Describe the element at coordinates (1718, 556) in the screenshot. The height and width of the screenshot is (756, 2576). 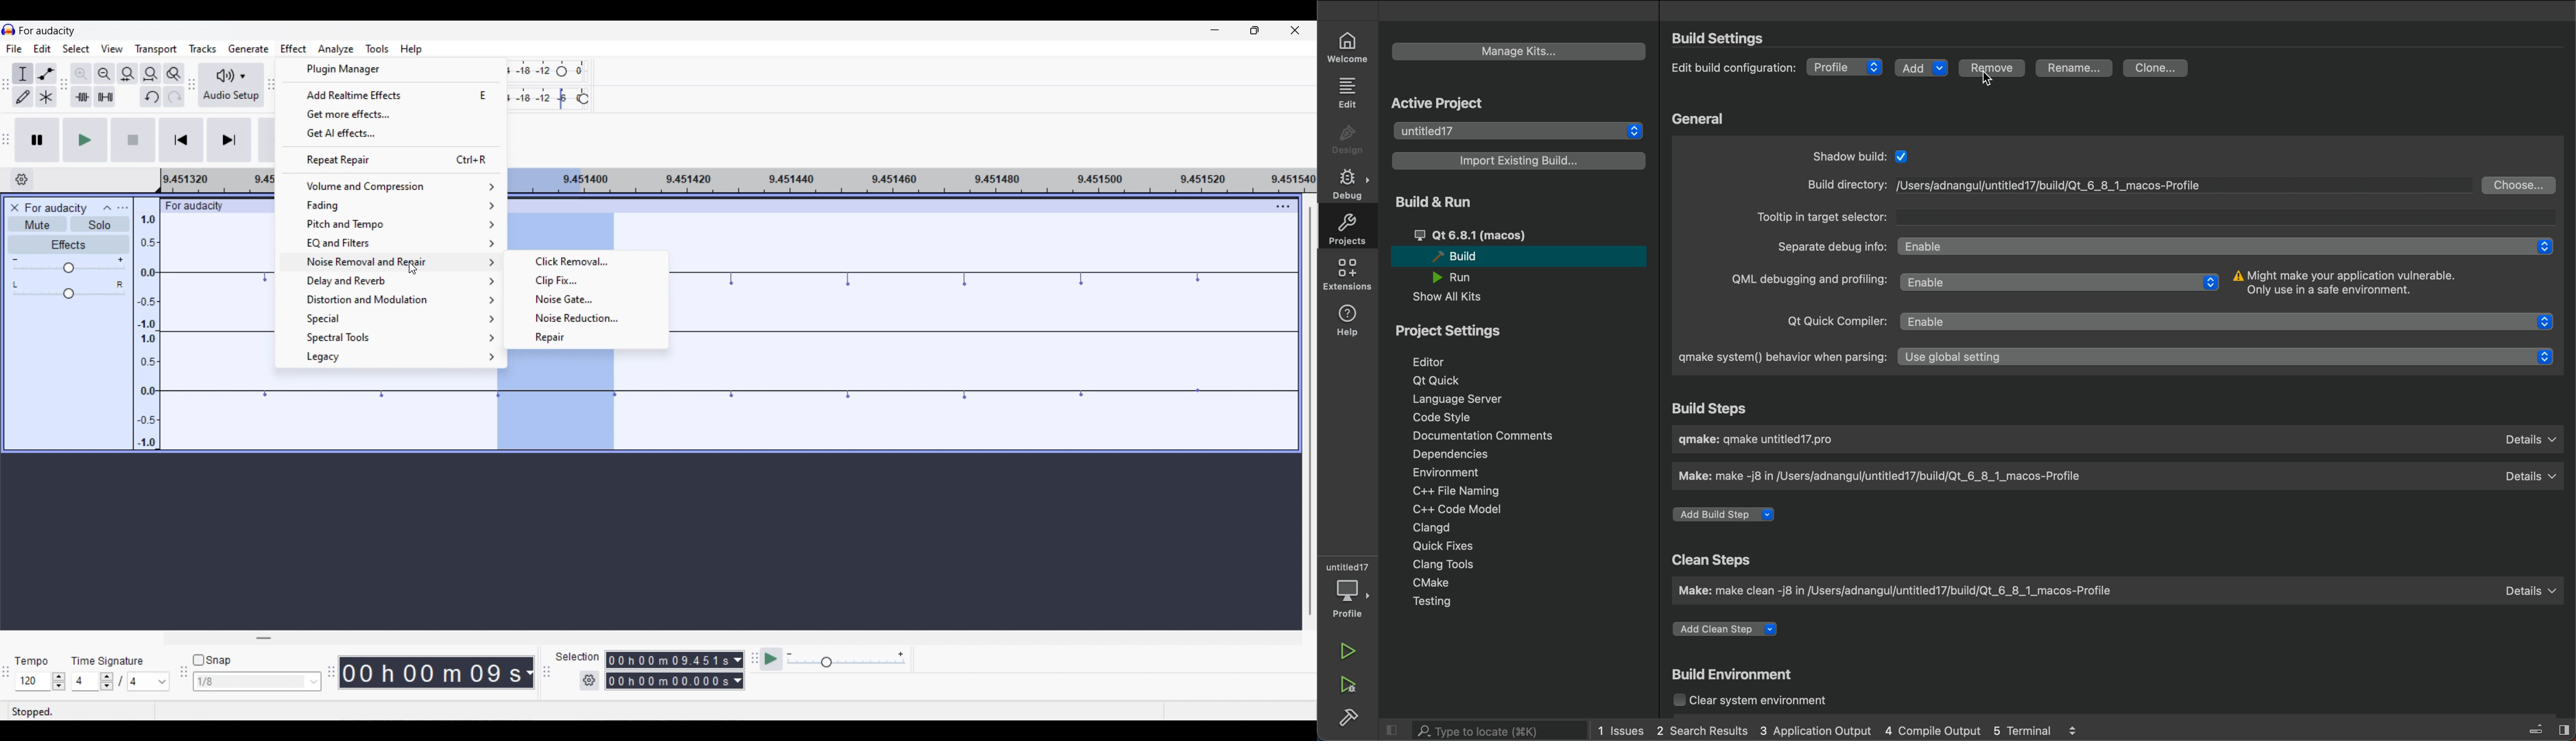
I see `` at that location.